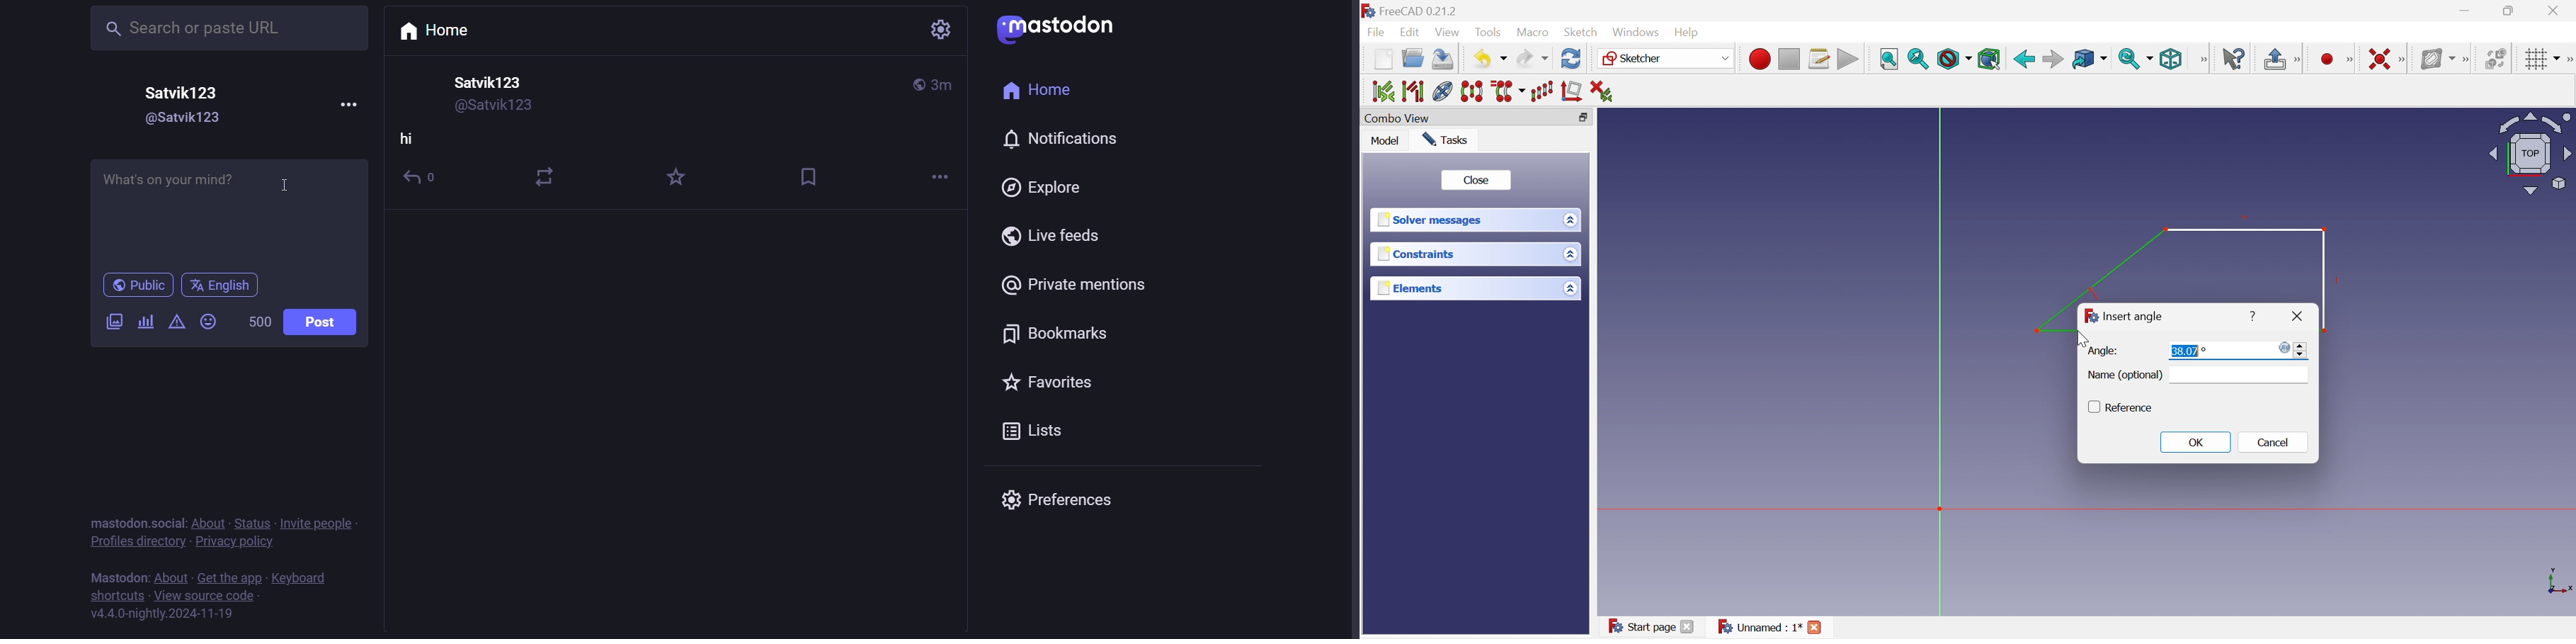 This screenshot has width=2576, height=644. Describe the element at coordinates (1476, 179) in the screenshot. I see `Close` at that location.